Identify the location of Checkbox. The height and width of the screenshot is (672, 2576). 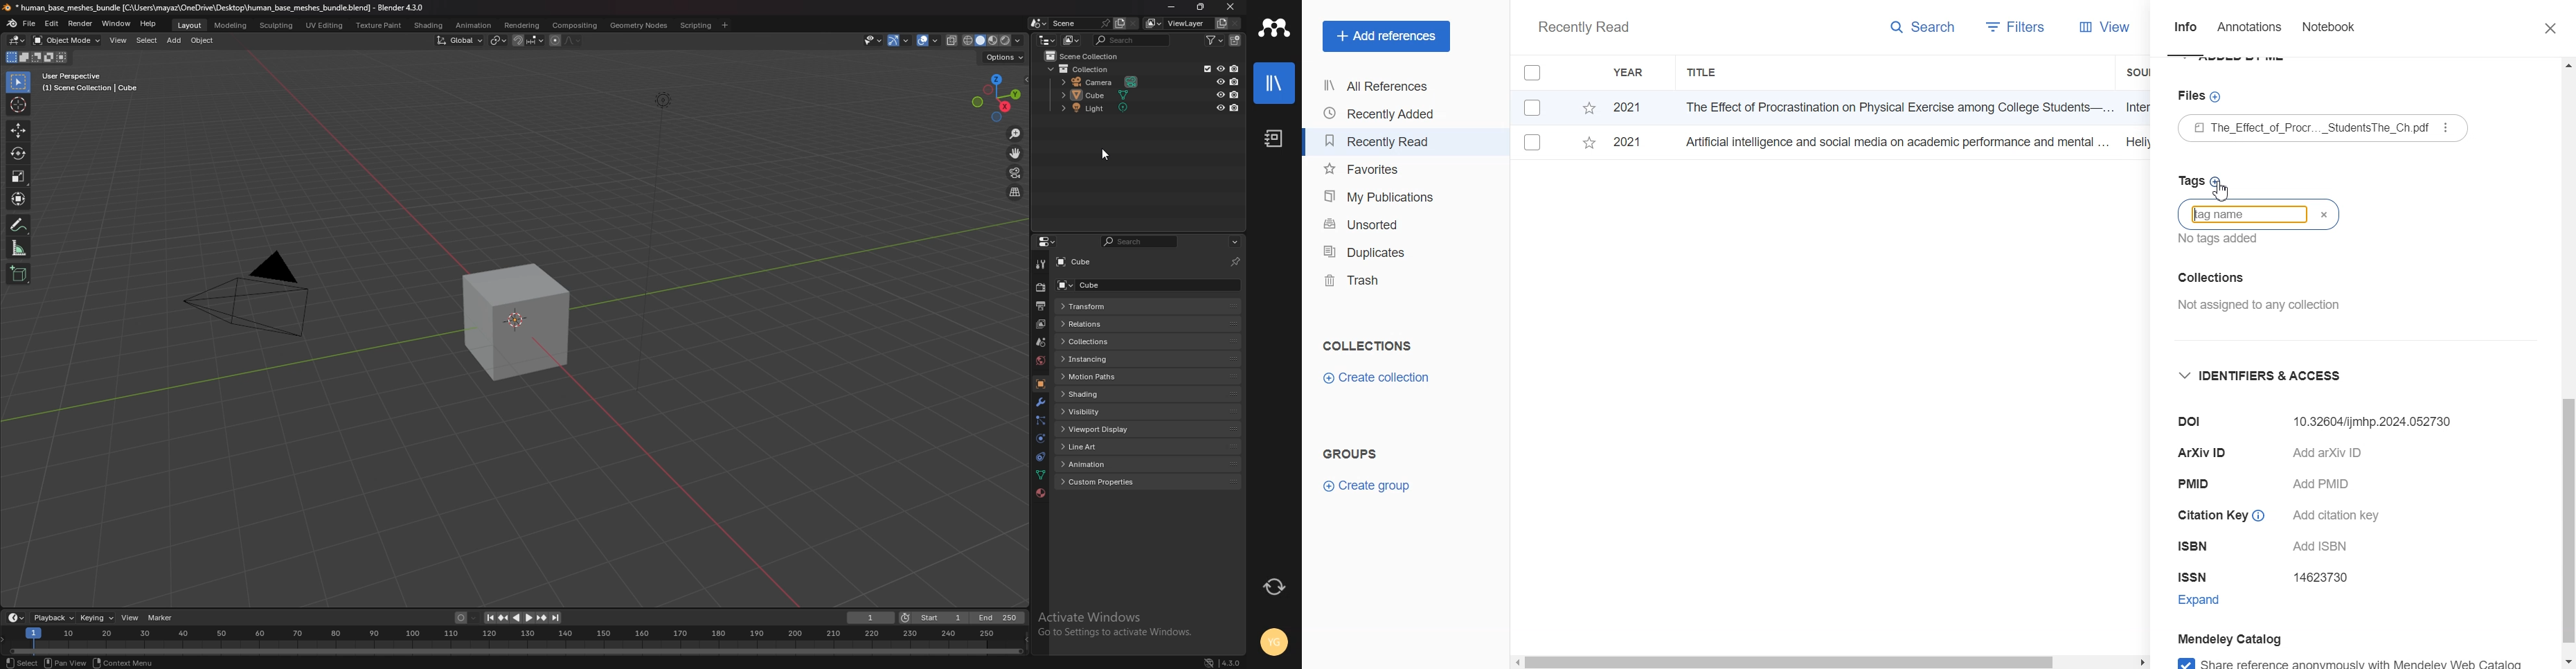
(1540, 72).